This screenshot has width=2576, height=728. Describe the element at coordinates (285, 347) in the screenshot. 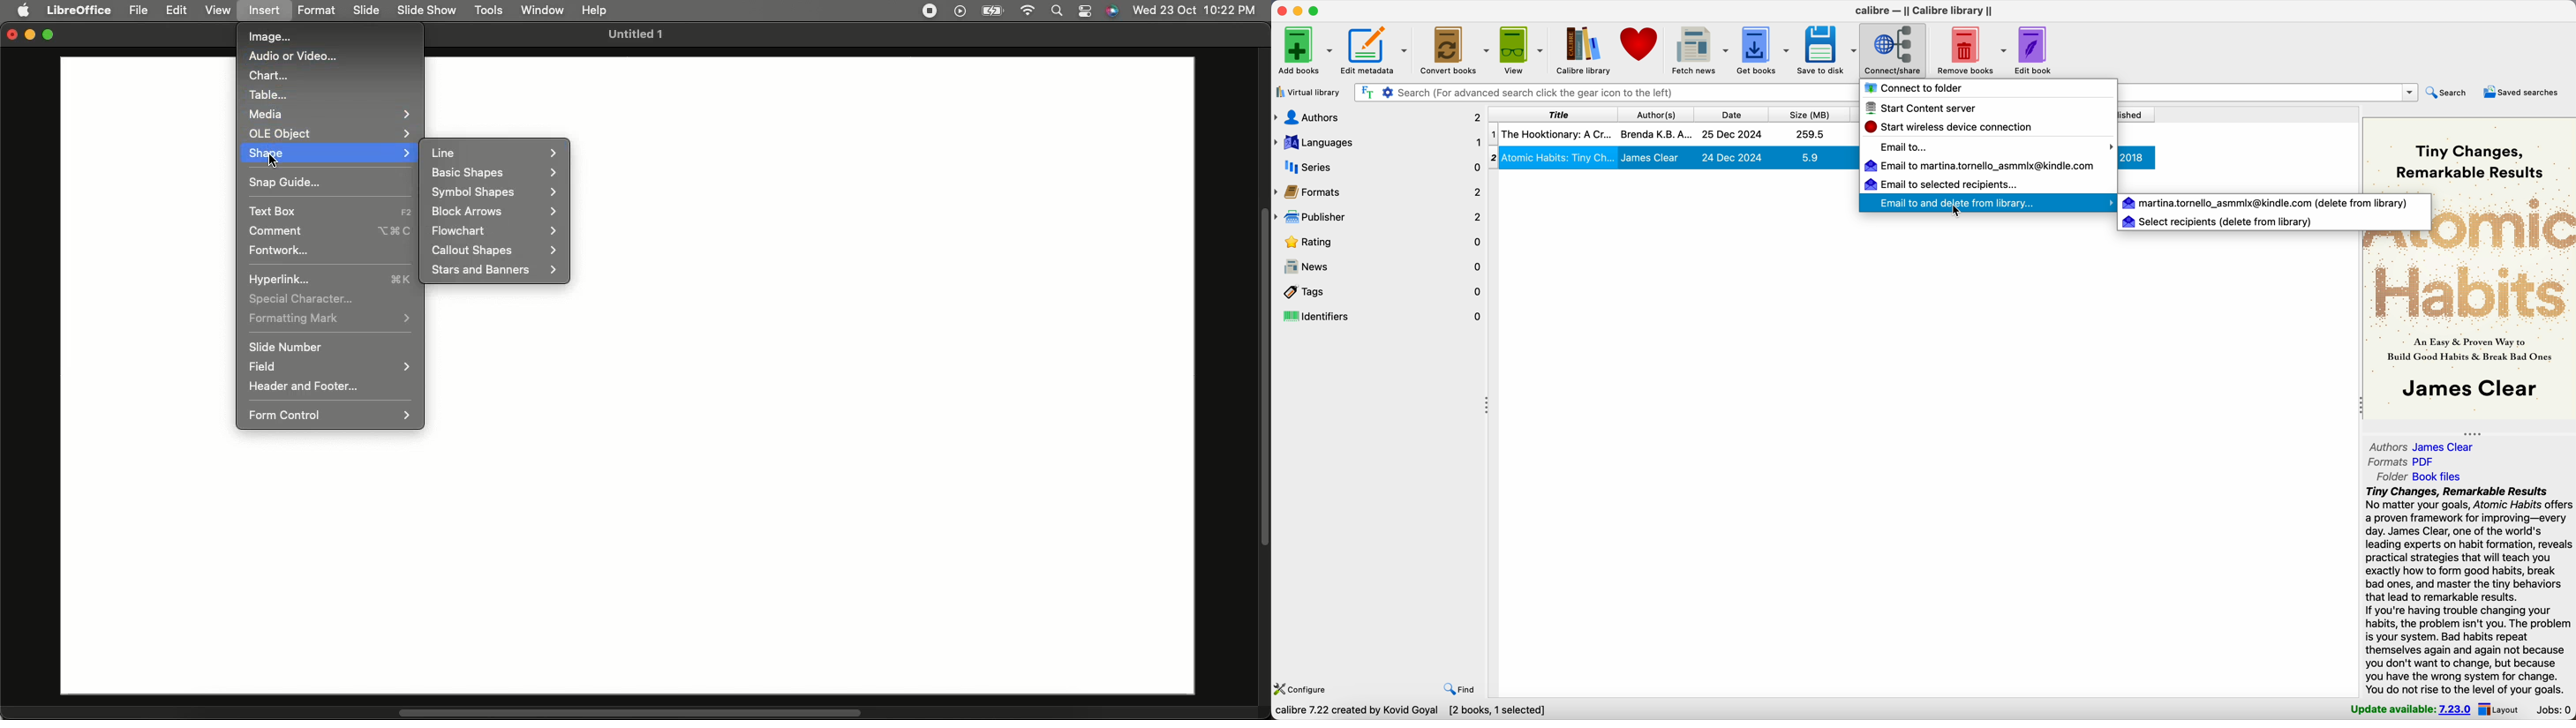

I see `Slide number` at that location.